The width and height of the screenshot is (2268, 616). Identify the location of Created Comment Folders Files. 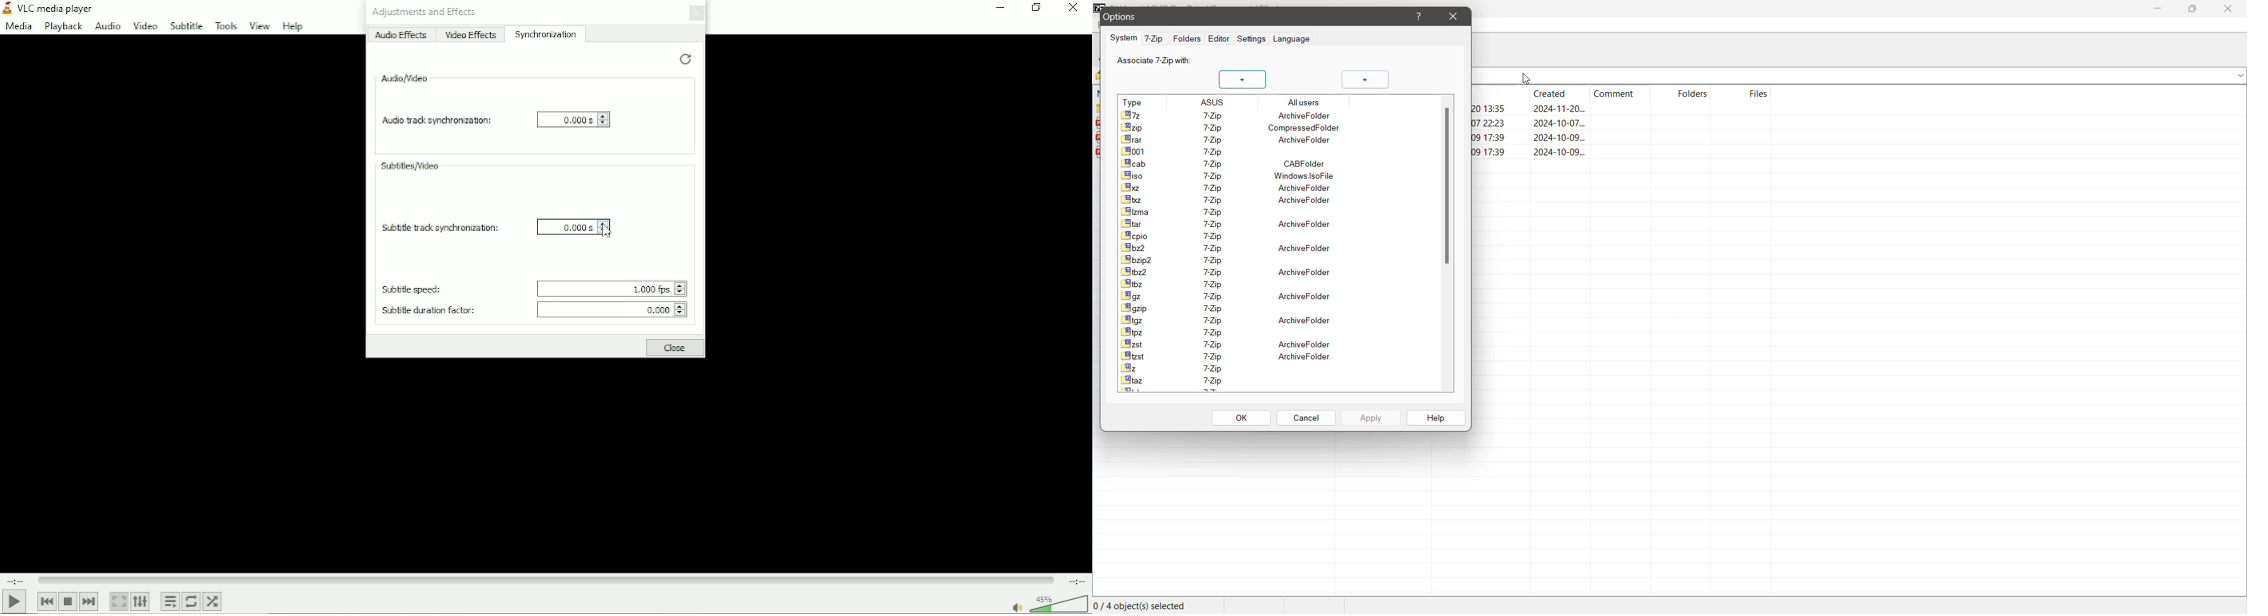
(1624, 92).